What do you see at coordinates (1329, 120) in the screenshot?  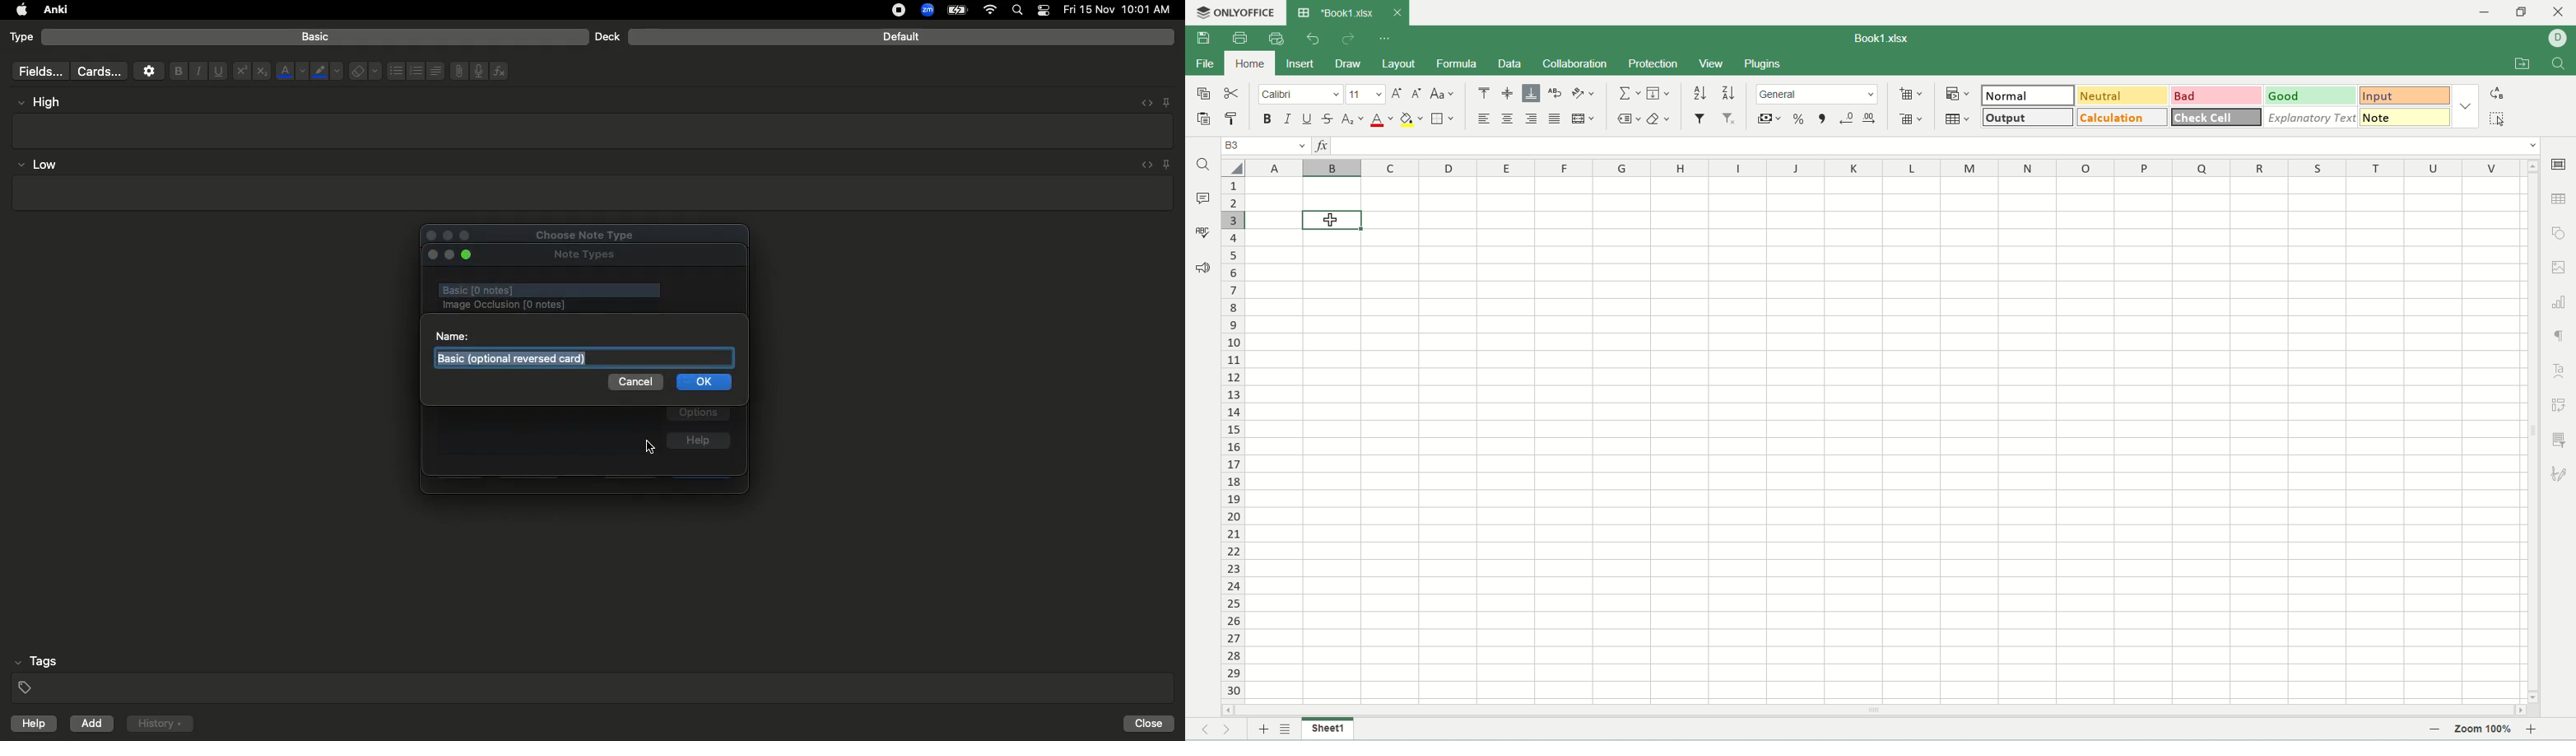 I see `strikethrough` at bounding box center [1329, 120].